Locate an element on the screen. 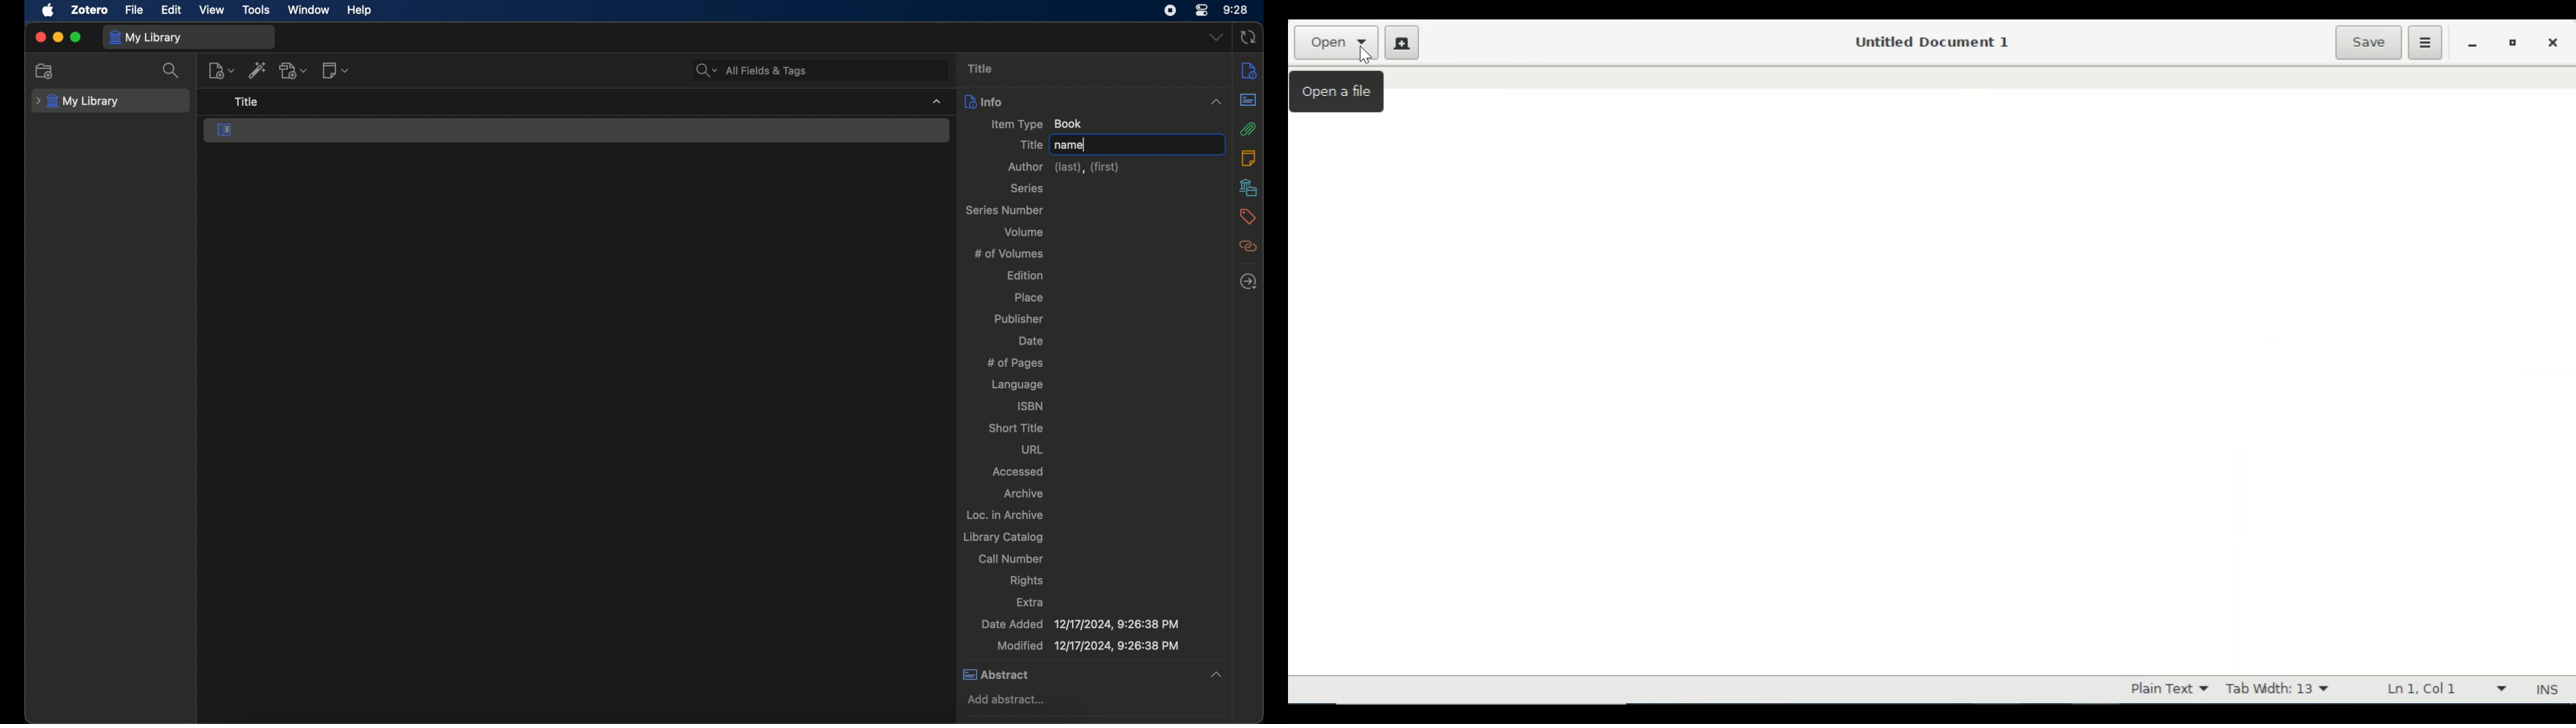 The image size is (2576, 728). add attachment is located at coordinates (293, 70).